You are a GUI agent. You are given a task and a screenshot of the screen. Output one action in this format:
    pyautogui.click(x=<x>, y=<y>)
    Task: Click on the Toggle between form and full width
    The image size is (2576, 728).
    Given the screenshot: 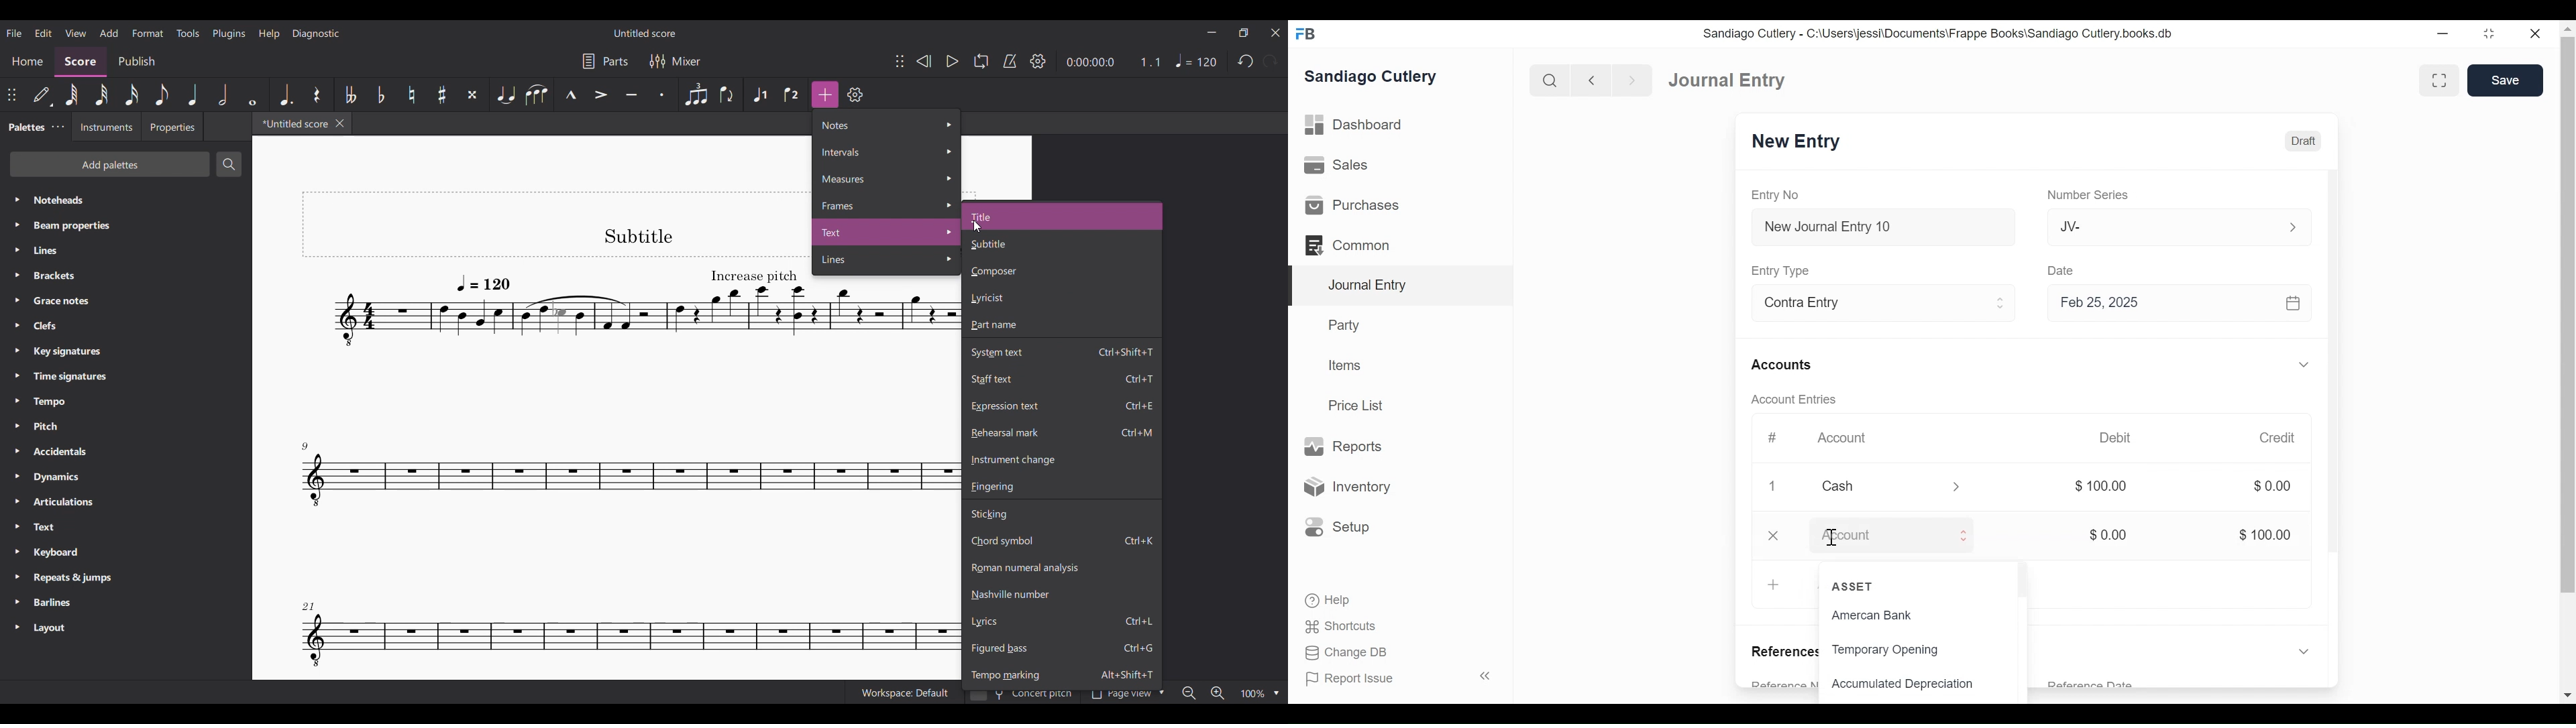 What is the action you would take?
    pyautogui.click(x=2439, y=78)
    